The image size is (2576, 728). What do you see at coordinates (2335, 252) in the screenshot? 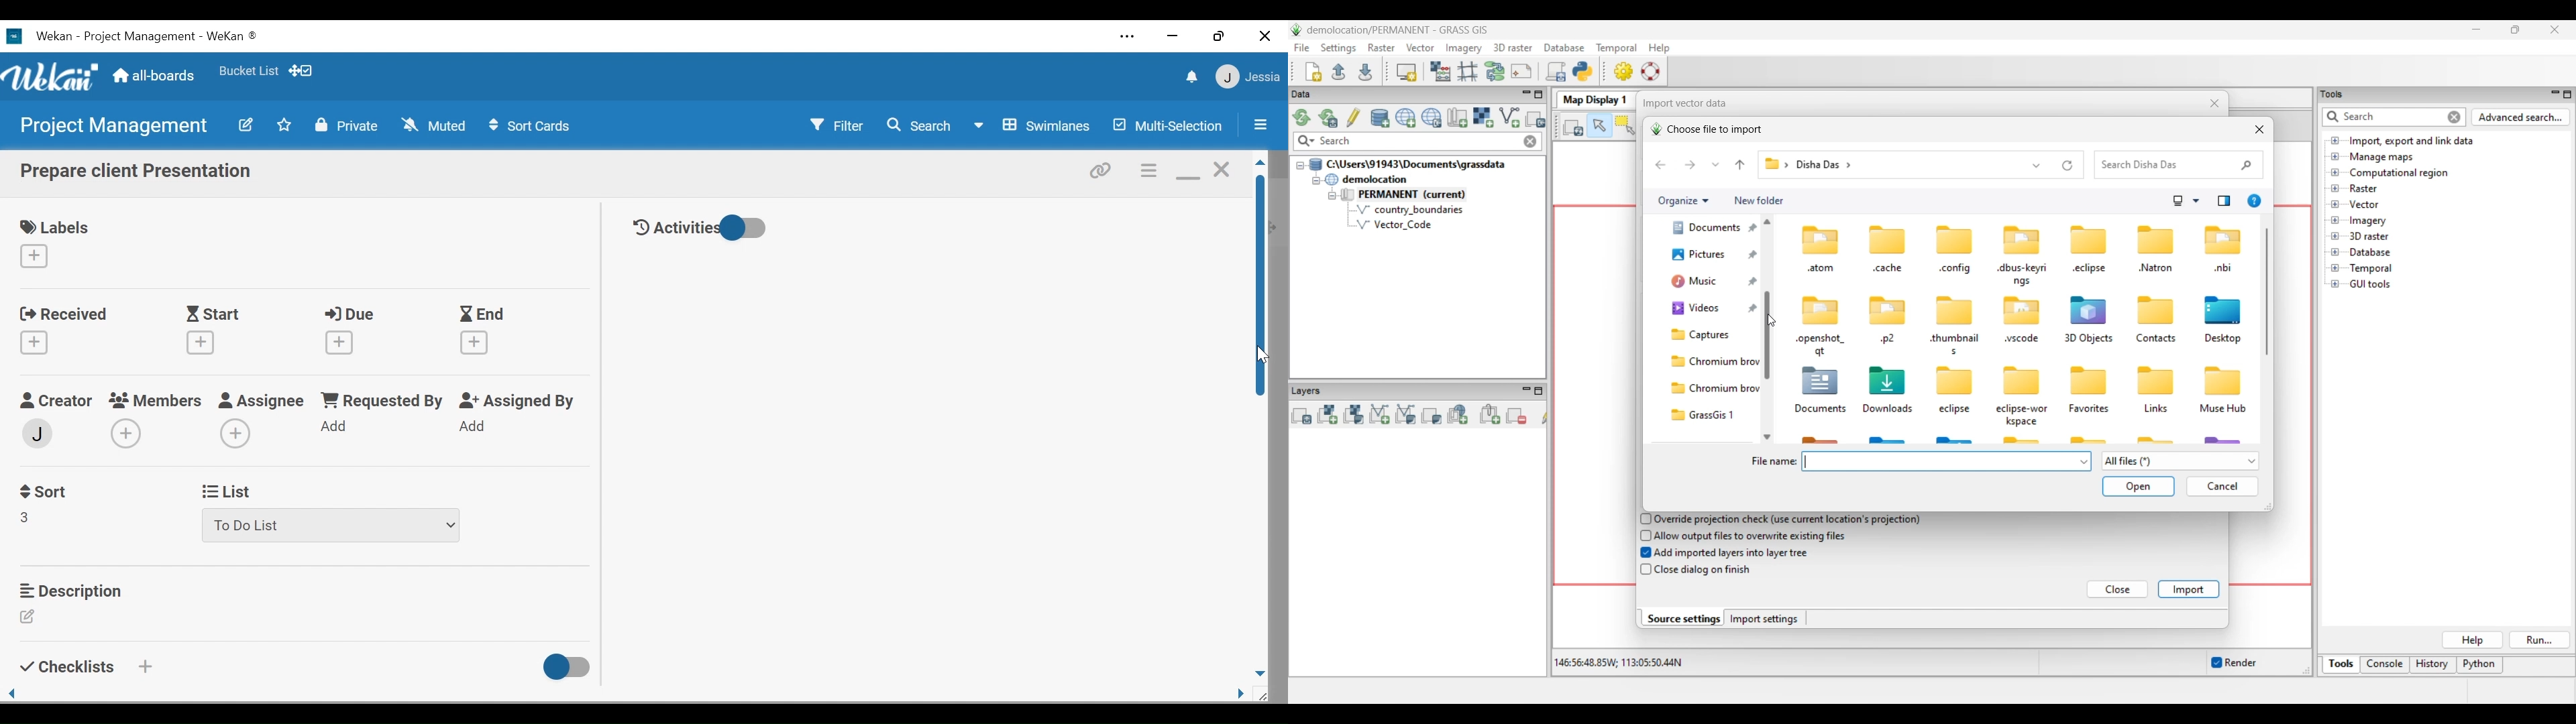
I see `Click to open Database` at bounding box center [2335, 252].